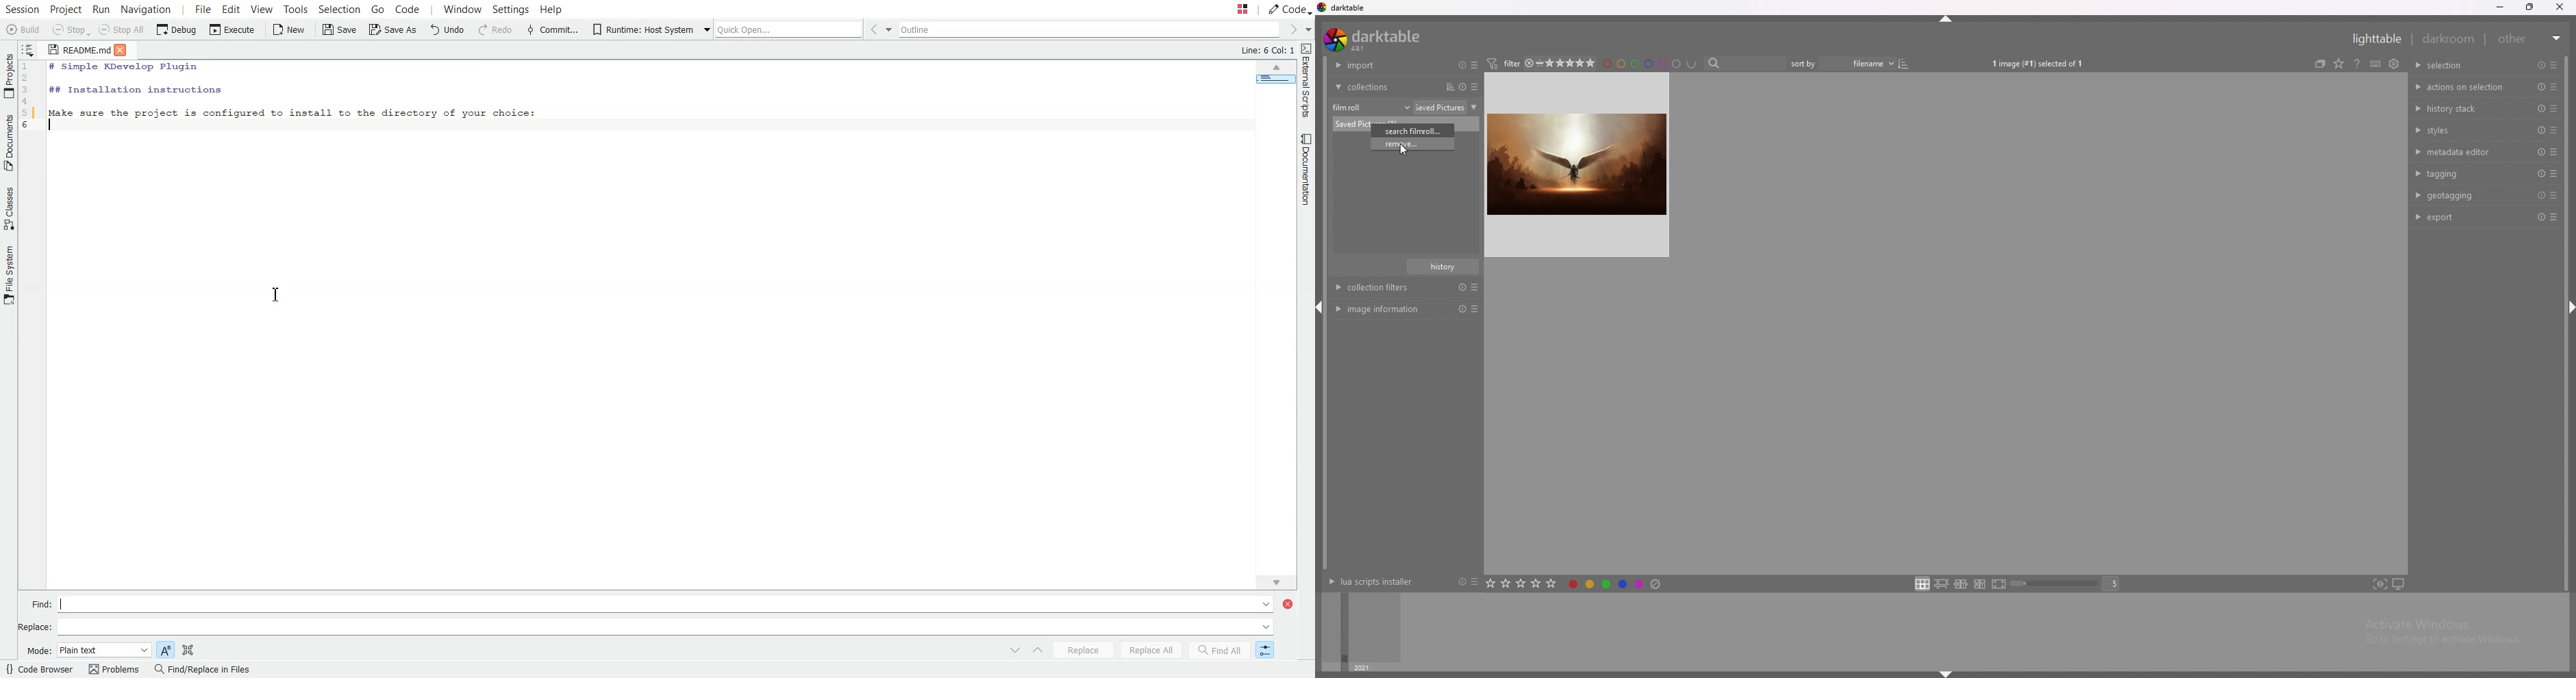 The height and width of the screenshot is (700, 2576). I want to click on presets, so click(1477, 65).